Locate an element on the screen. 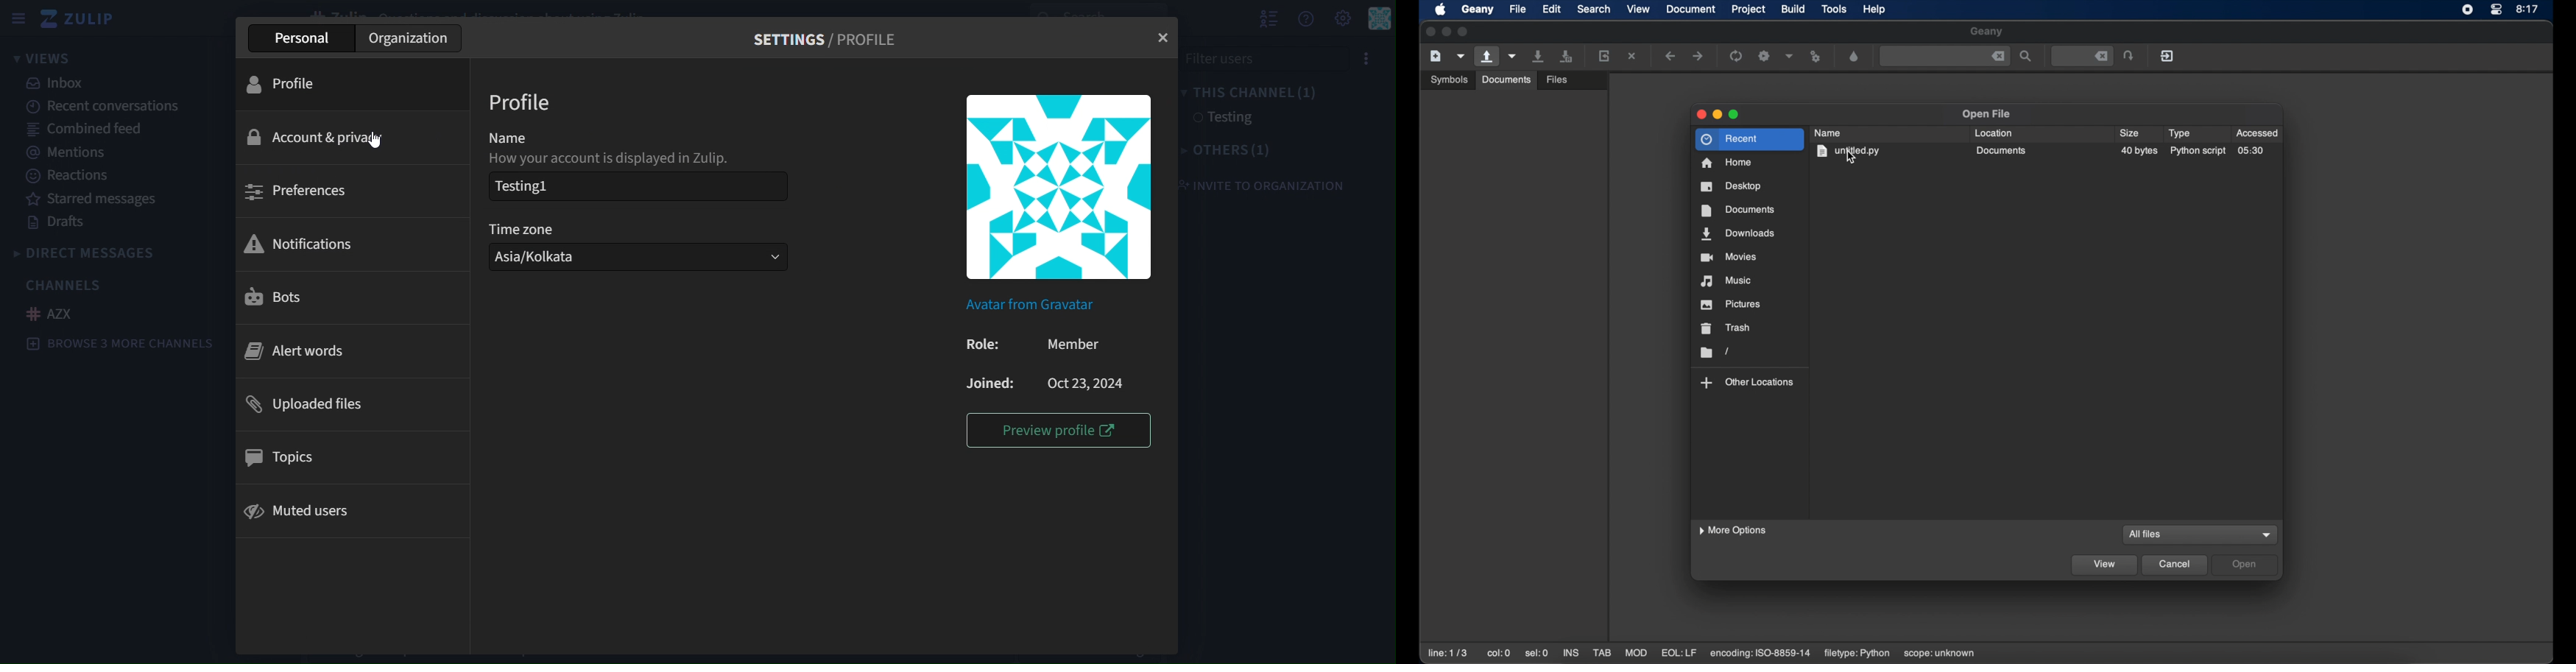  topics is located at coordinates (284, 456).